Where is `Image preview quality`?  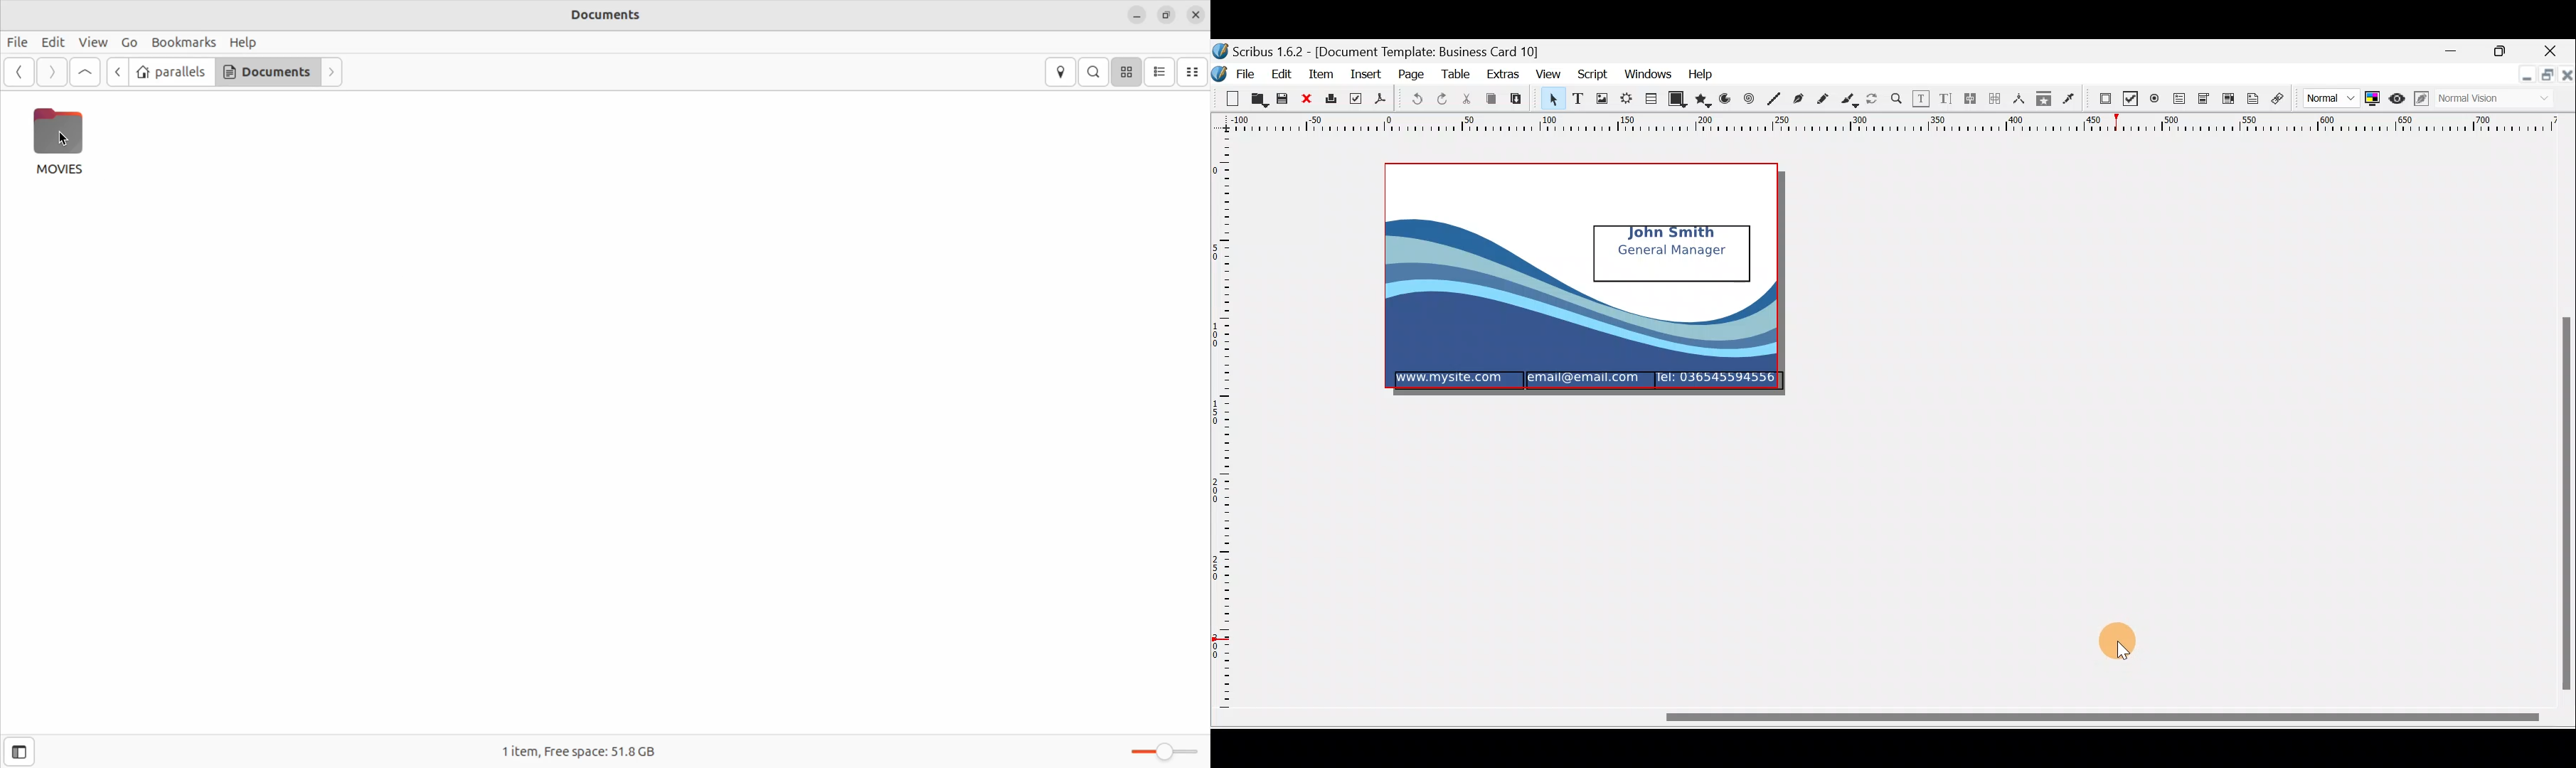
Image preview quality is located at coordinates (2324, 100).